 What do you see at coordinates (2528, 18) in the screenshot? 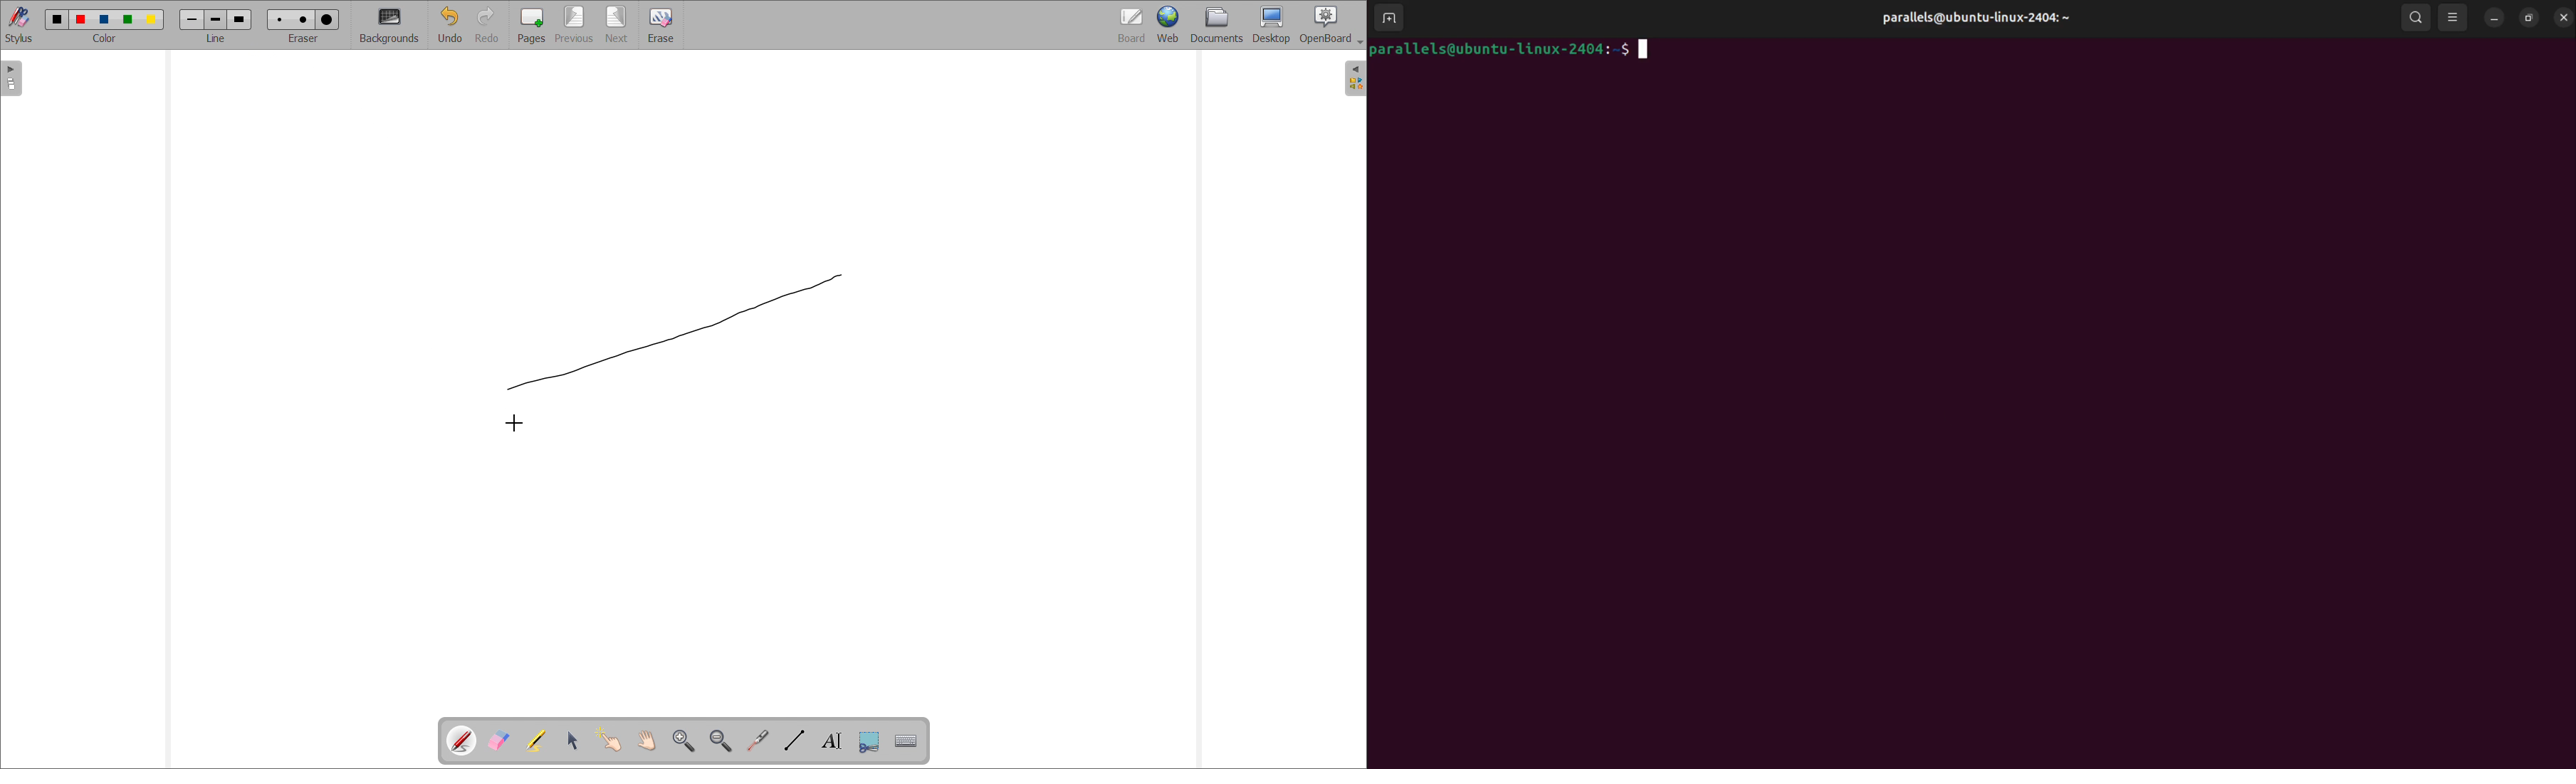
I see `resize` at bounding box center [2528, 18].